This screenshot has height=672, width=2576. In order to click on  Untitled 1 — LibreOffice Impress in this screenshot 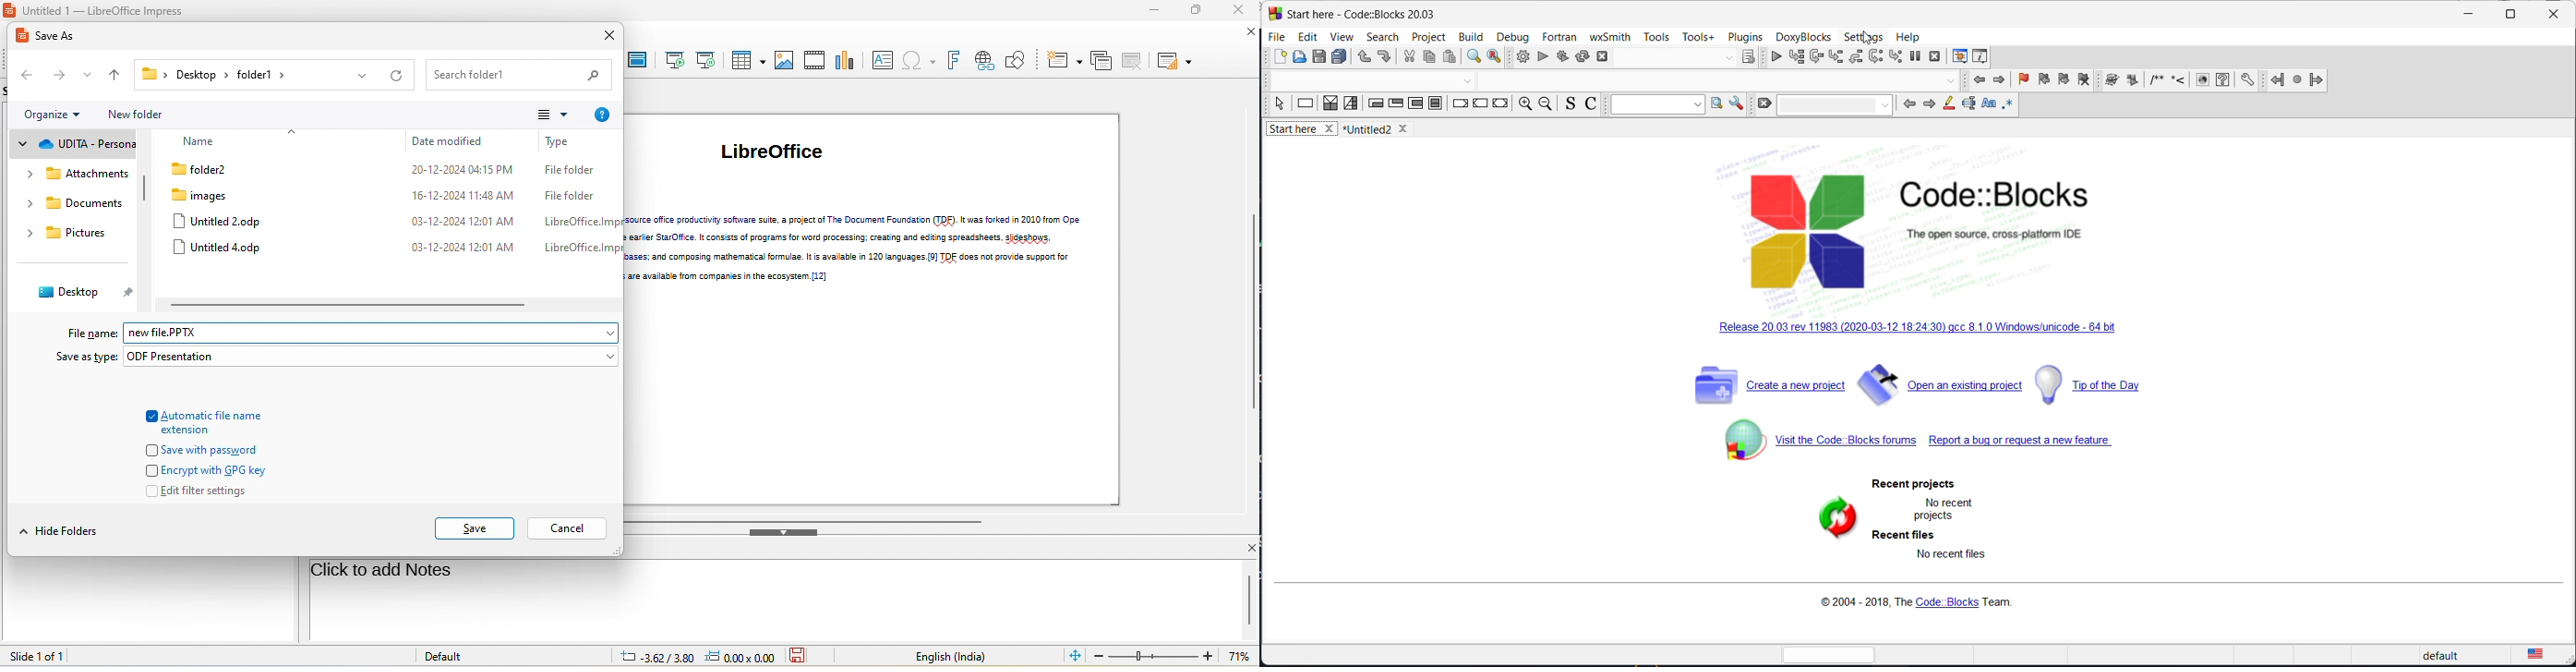, I will do `click(97, 10)`.